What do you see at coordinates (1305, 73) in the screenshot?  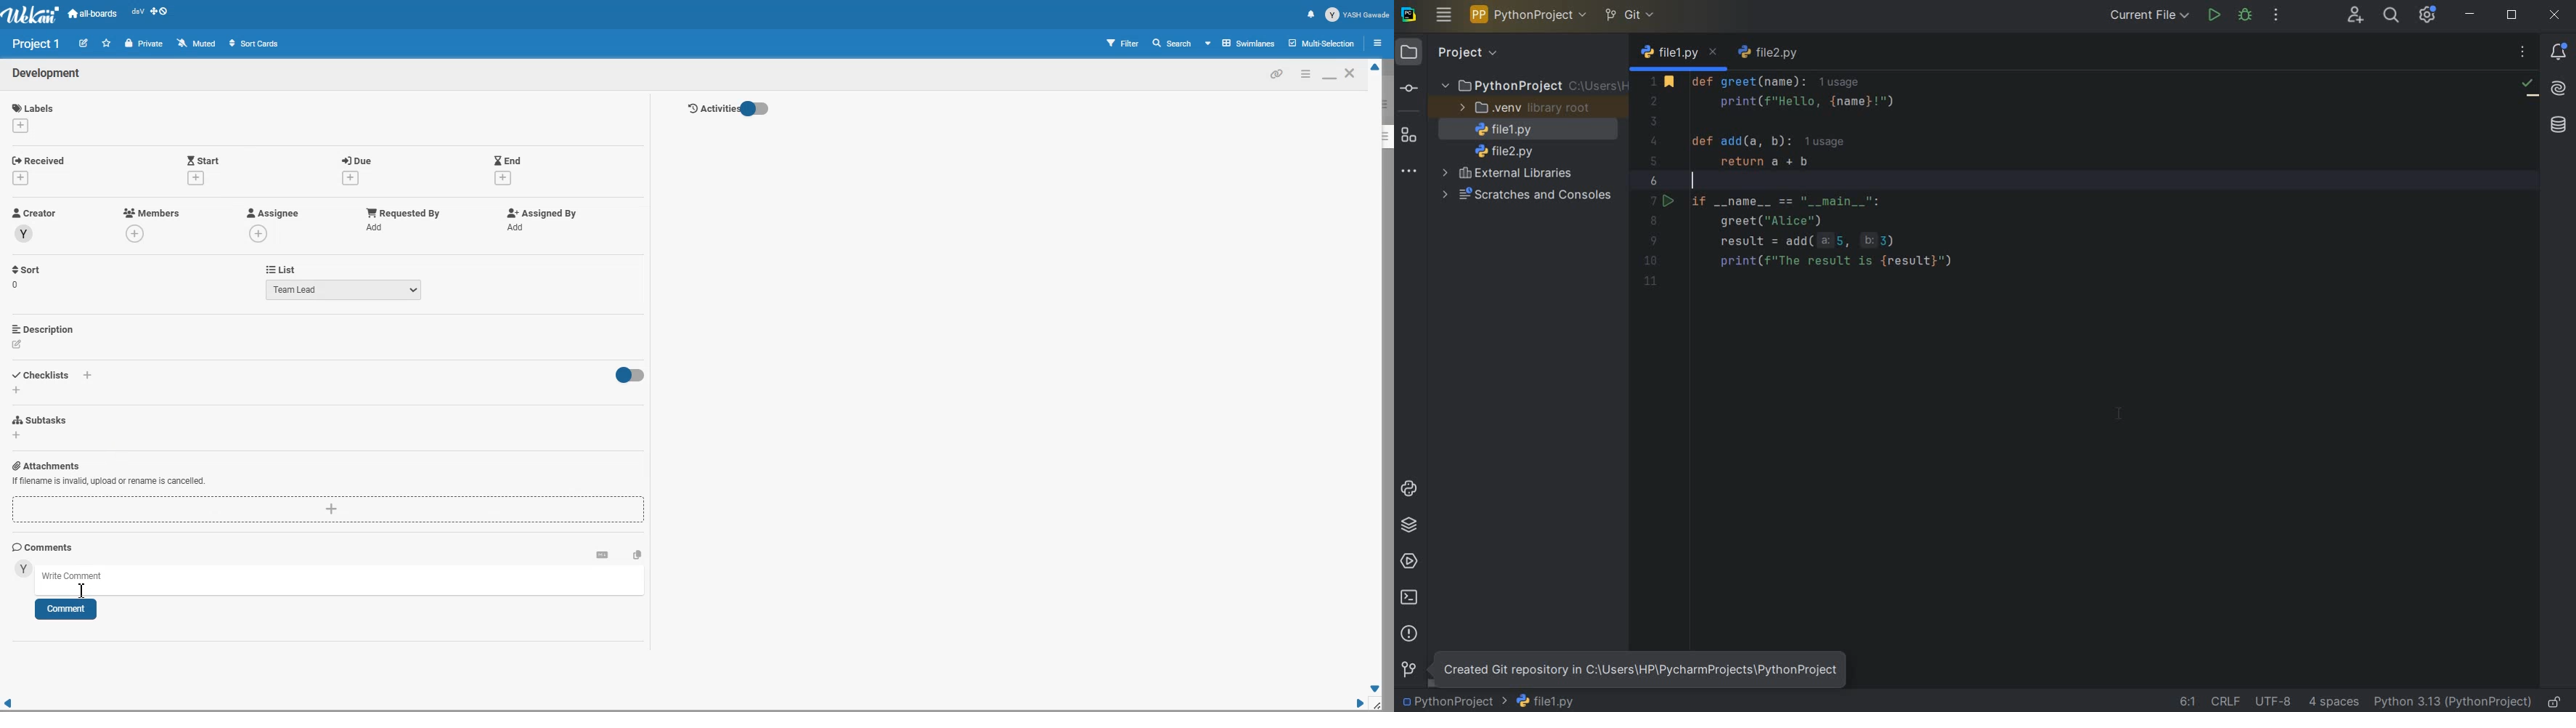 I see `Minimize` at bounding box center [1305, 73].